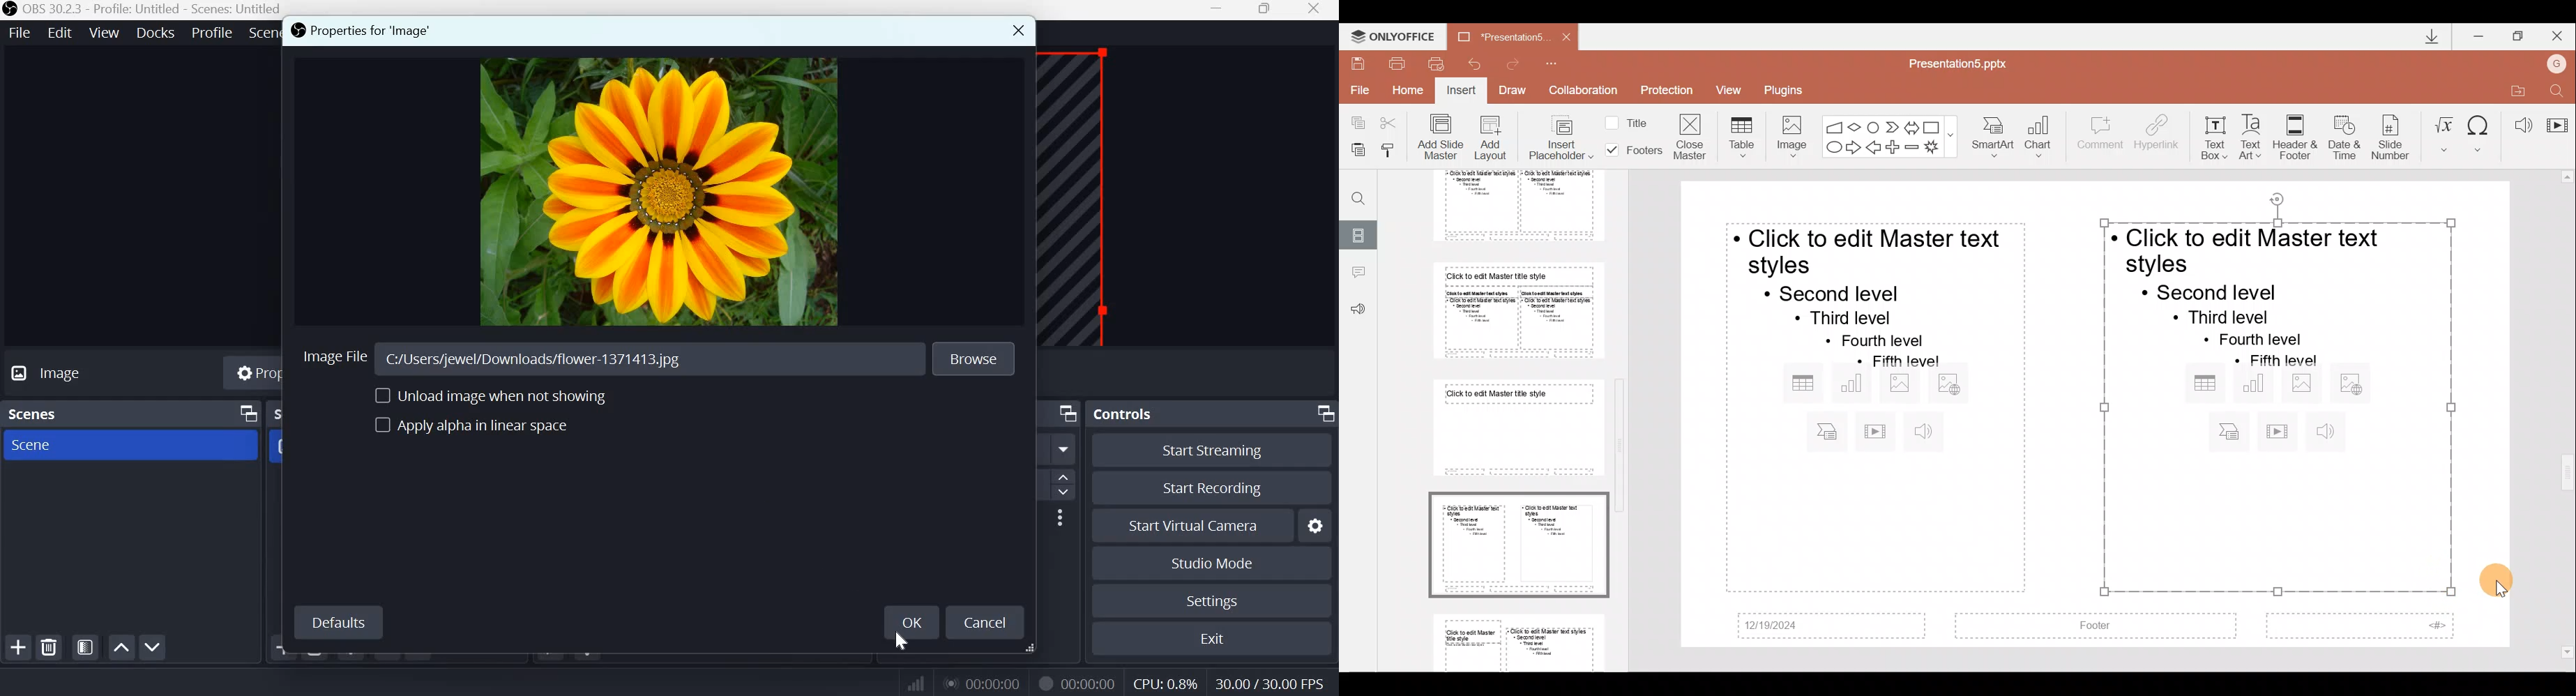  Describe the element at coordinates (1518, 64) in the screenshot. I see `Redo` at that location.